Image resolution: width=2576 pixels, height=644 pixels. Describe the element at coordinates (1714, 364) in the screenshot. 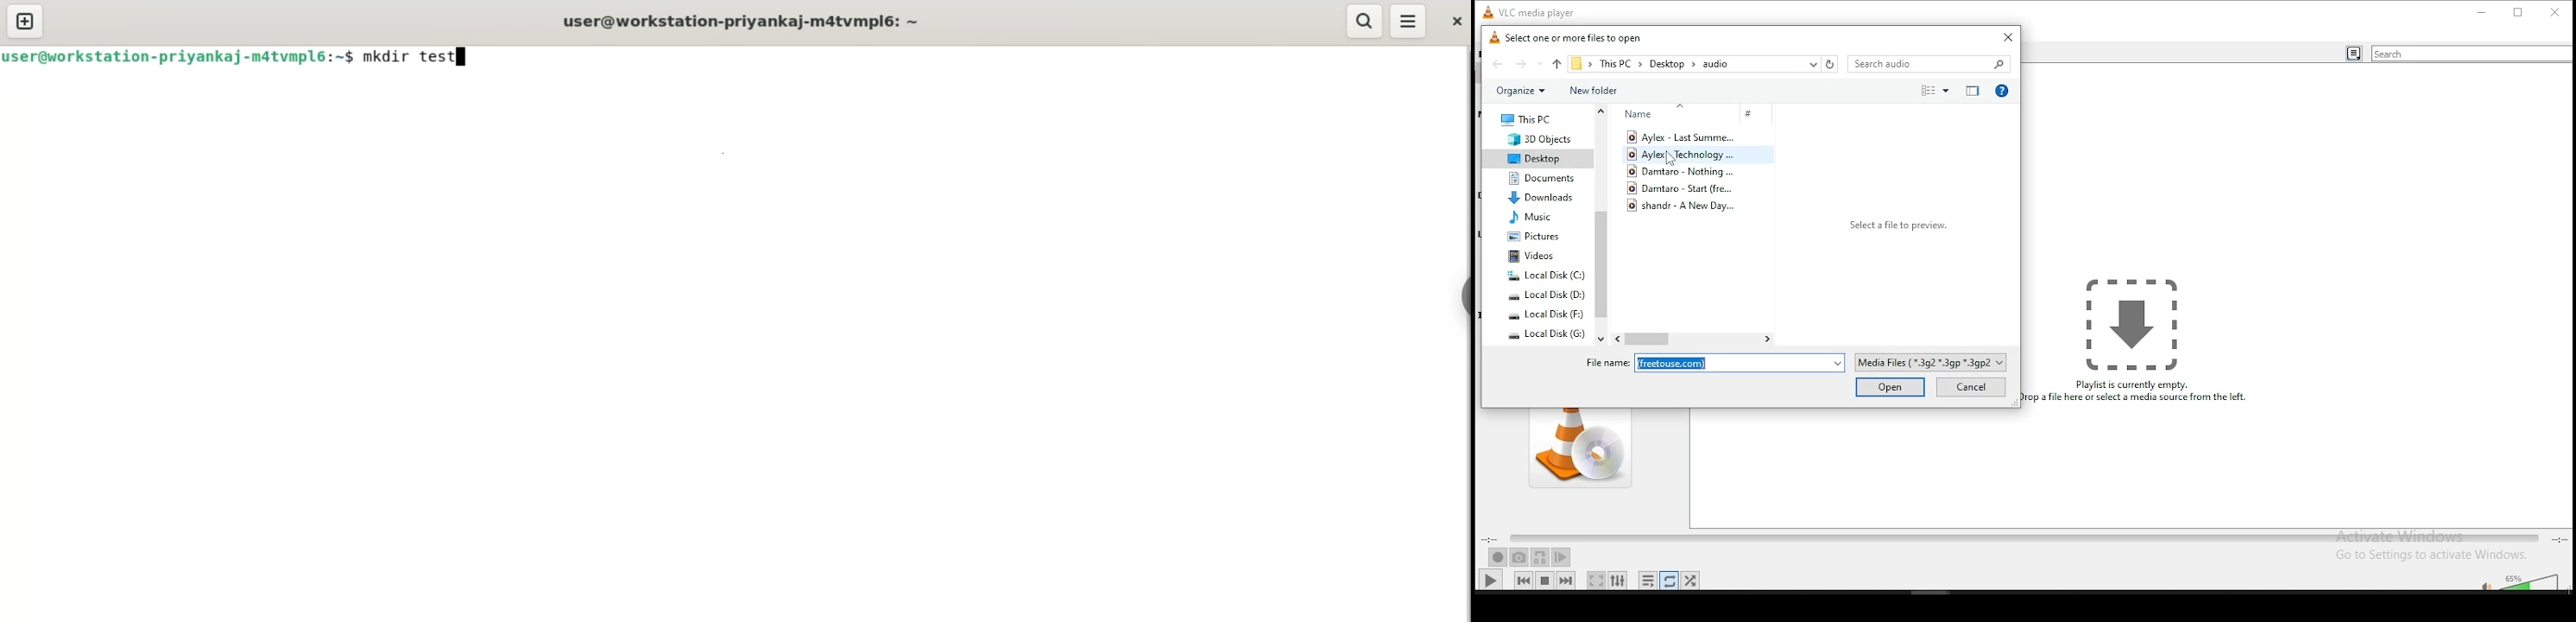

I see `file name` at that location.